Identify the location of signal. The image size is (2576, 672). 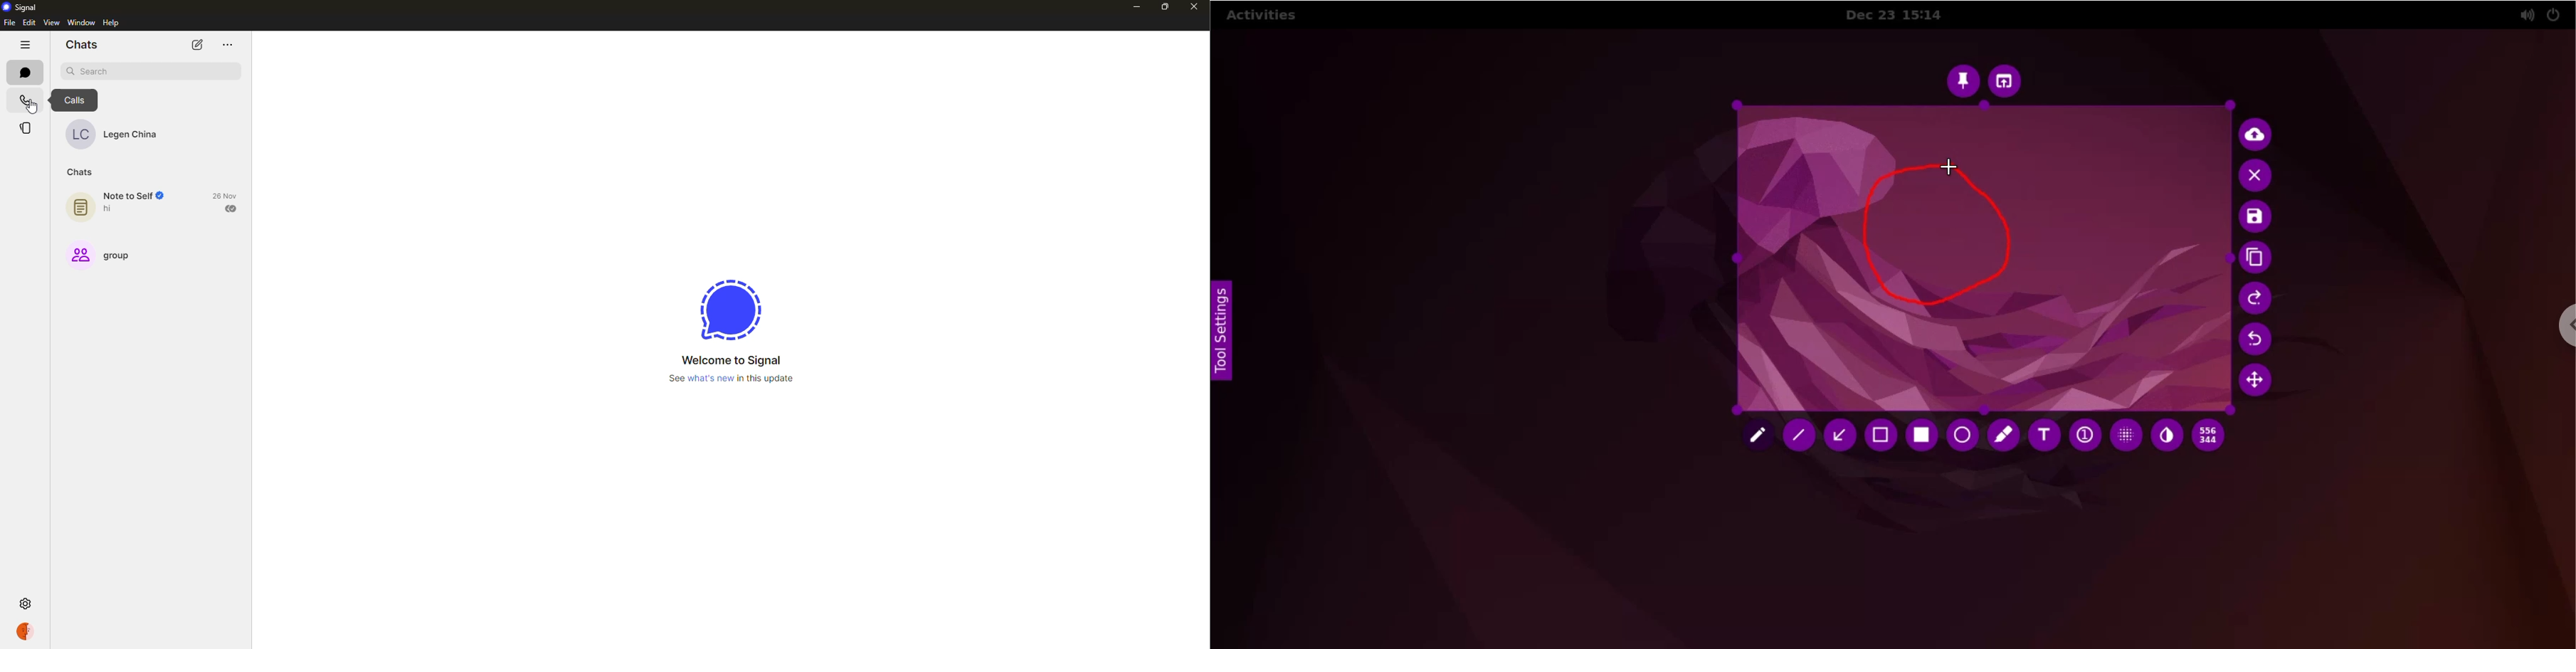
(728, 309).